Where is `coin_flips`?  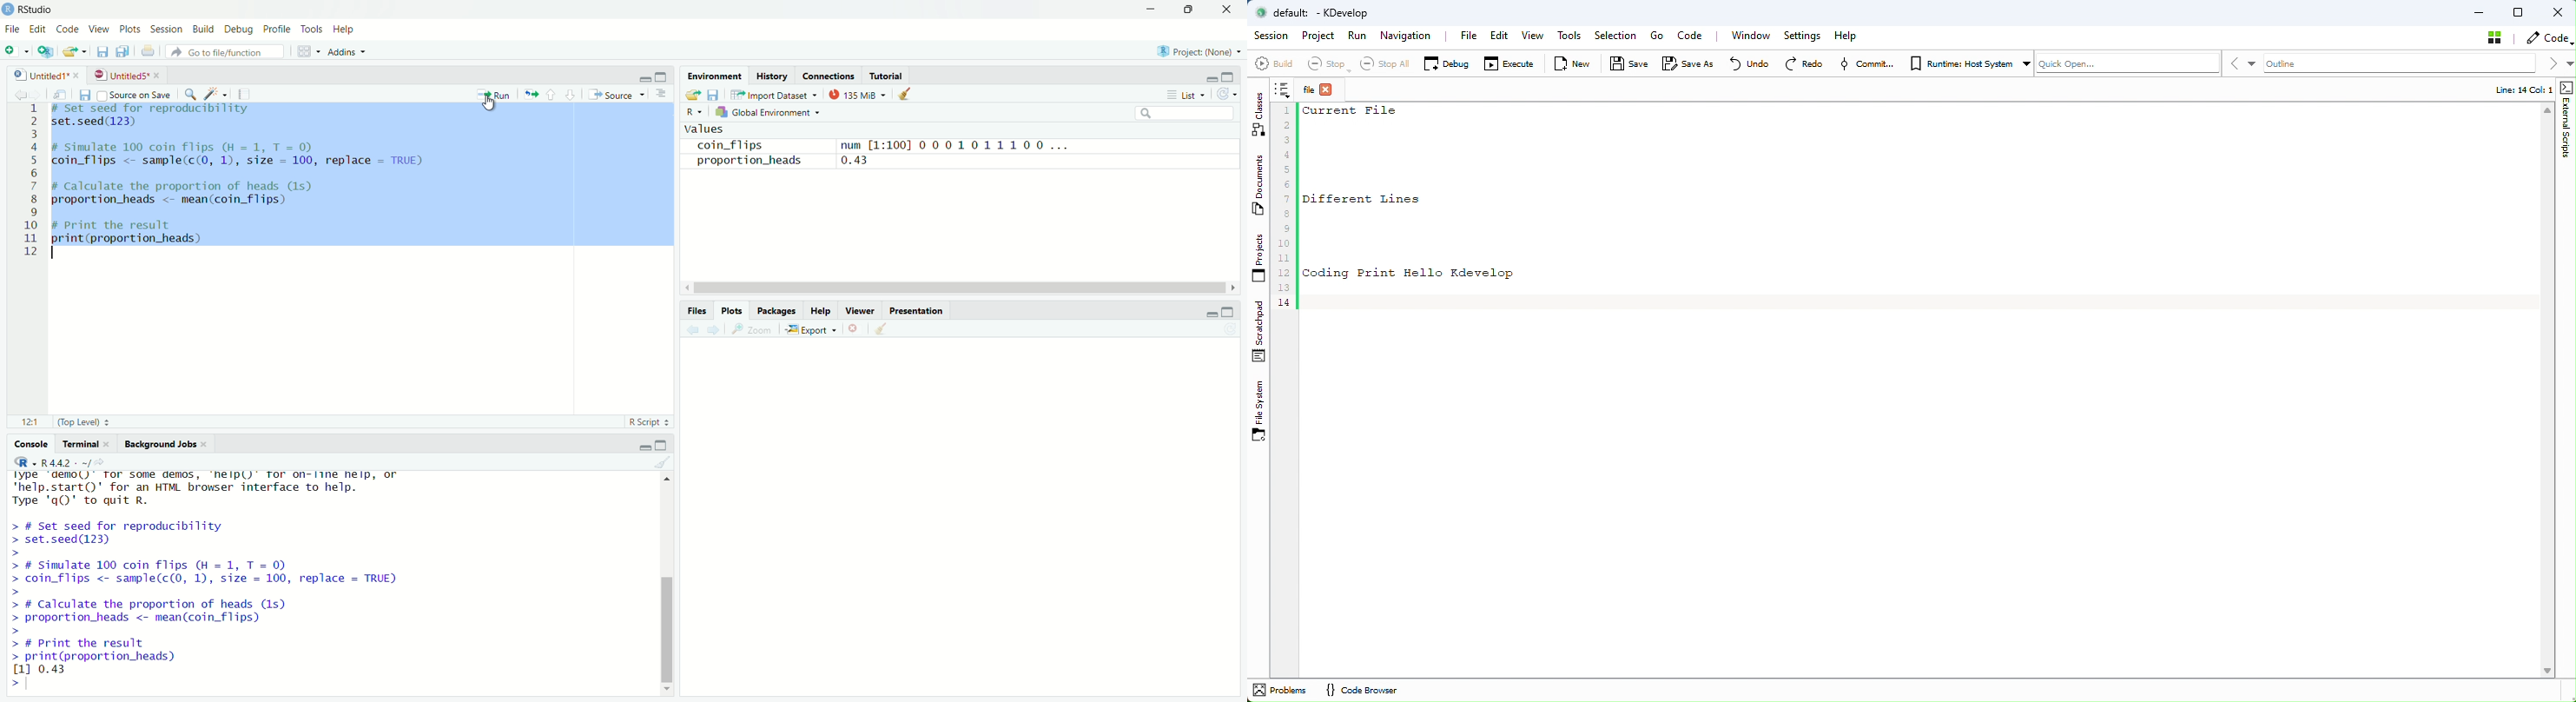
coin_flips is located at coordinates (728, 144).